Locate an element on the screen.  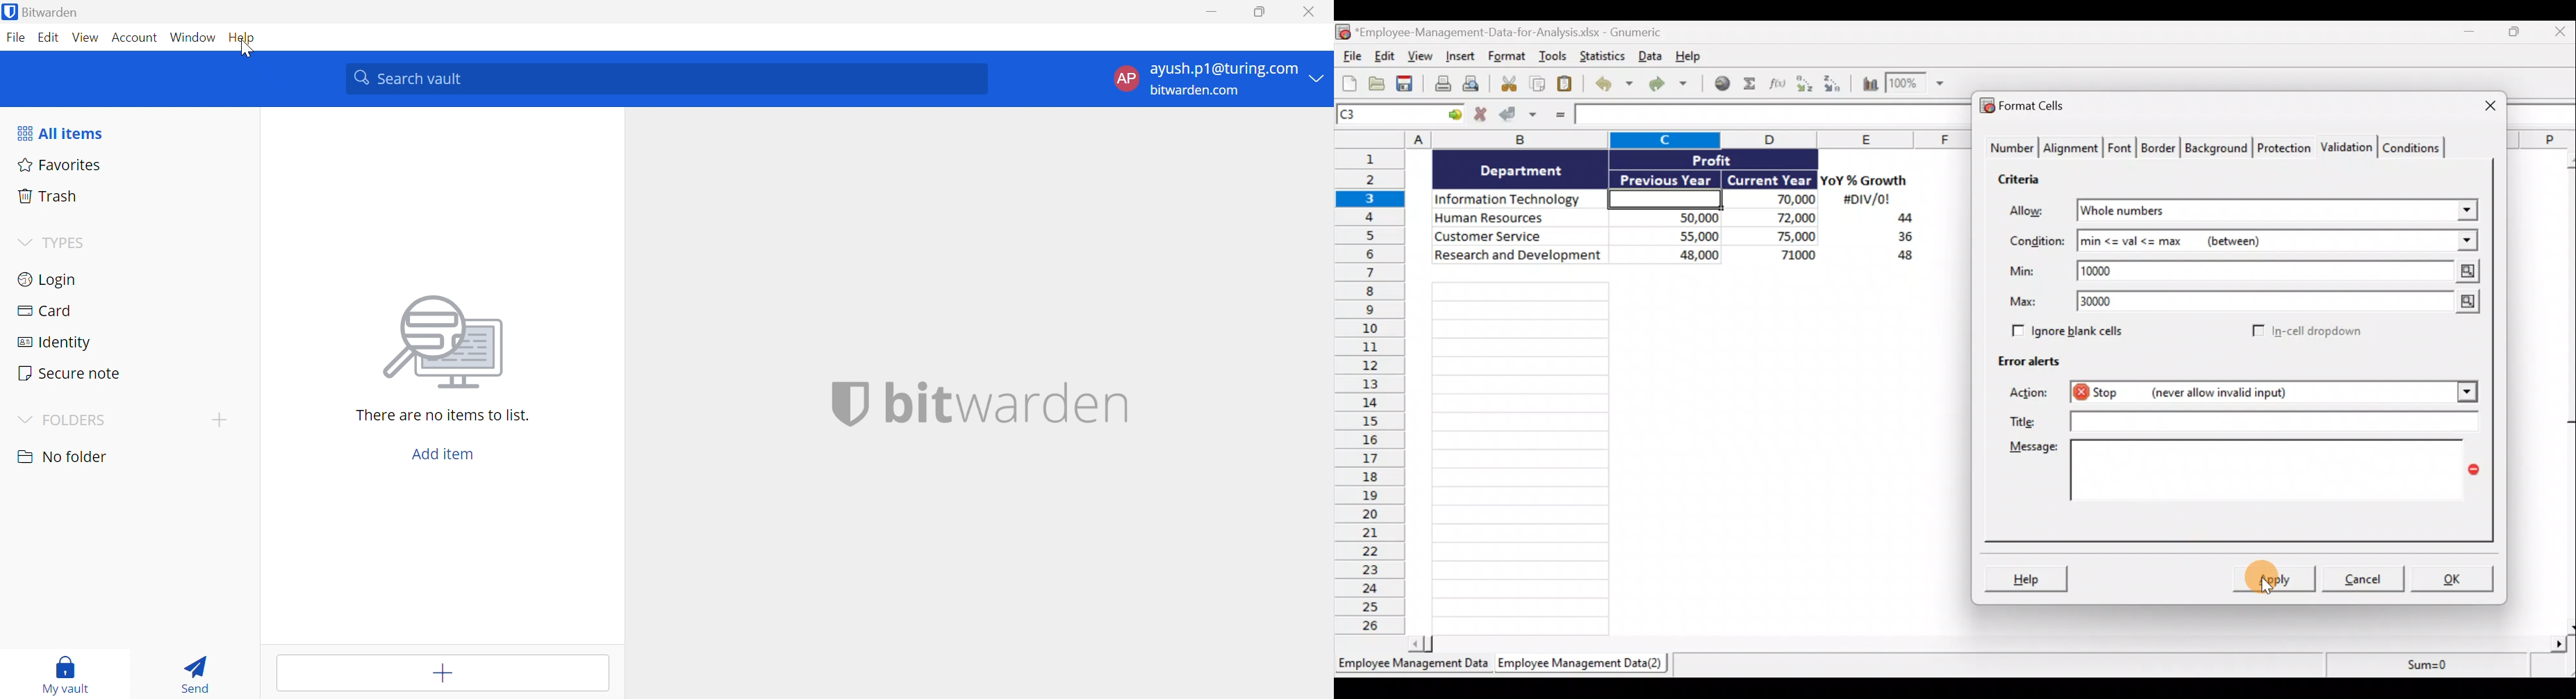
Print preview is located at coordinates (1478, 87).